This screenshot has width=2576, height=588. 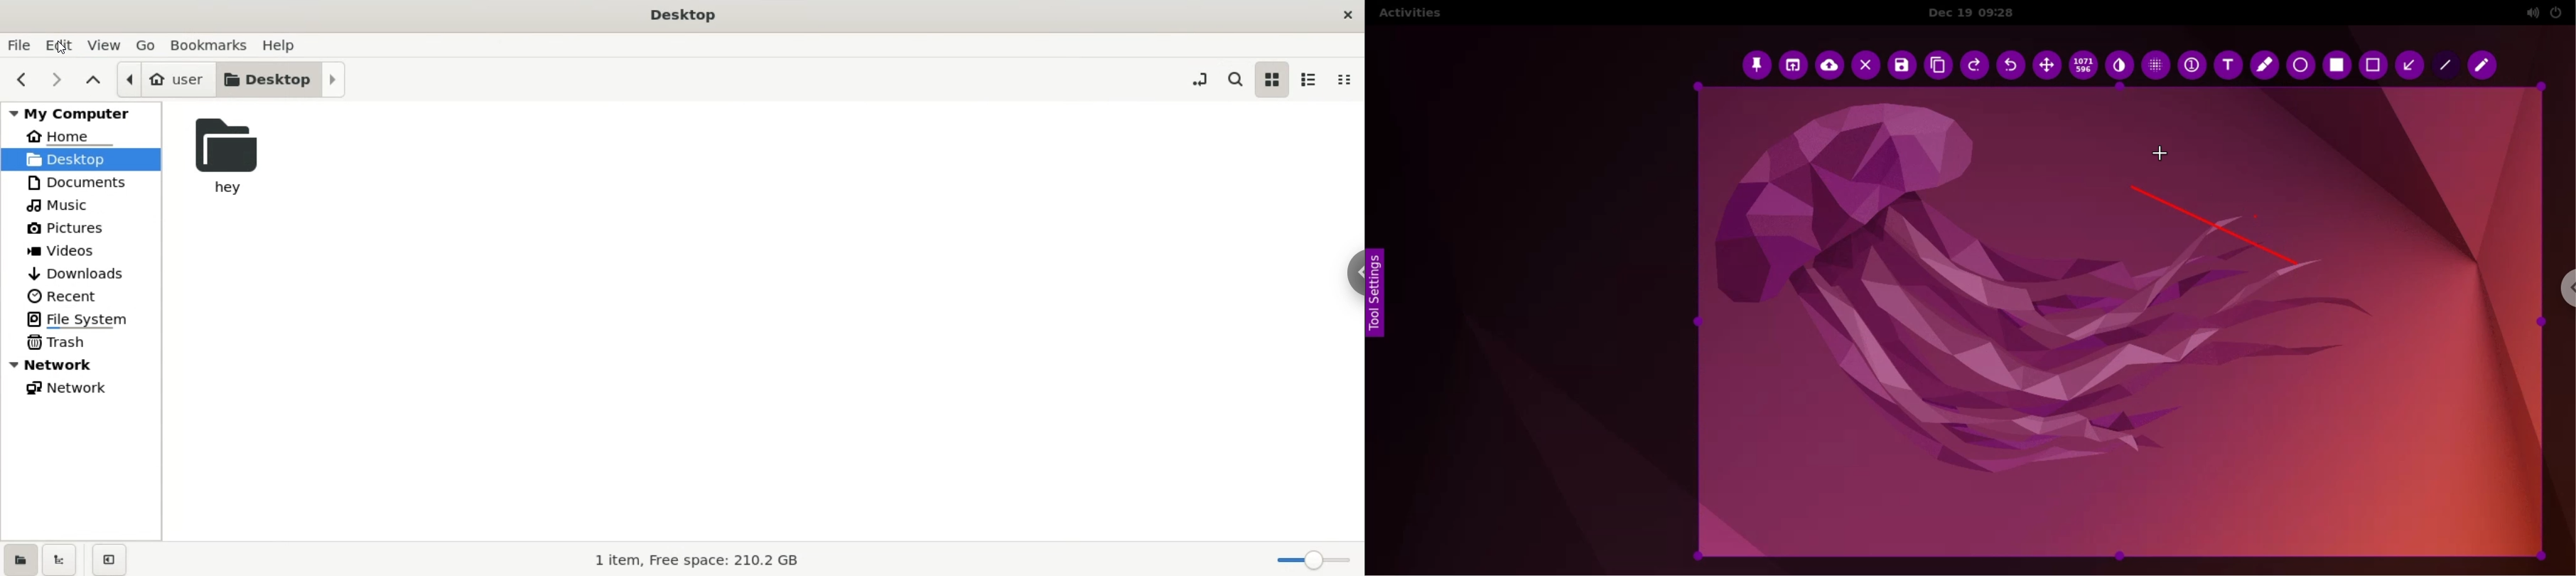 I want to click on pictures, so click(x=67, y=228).